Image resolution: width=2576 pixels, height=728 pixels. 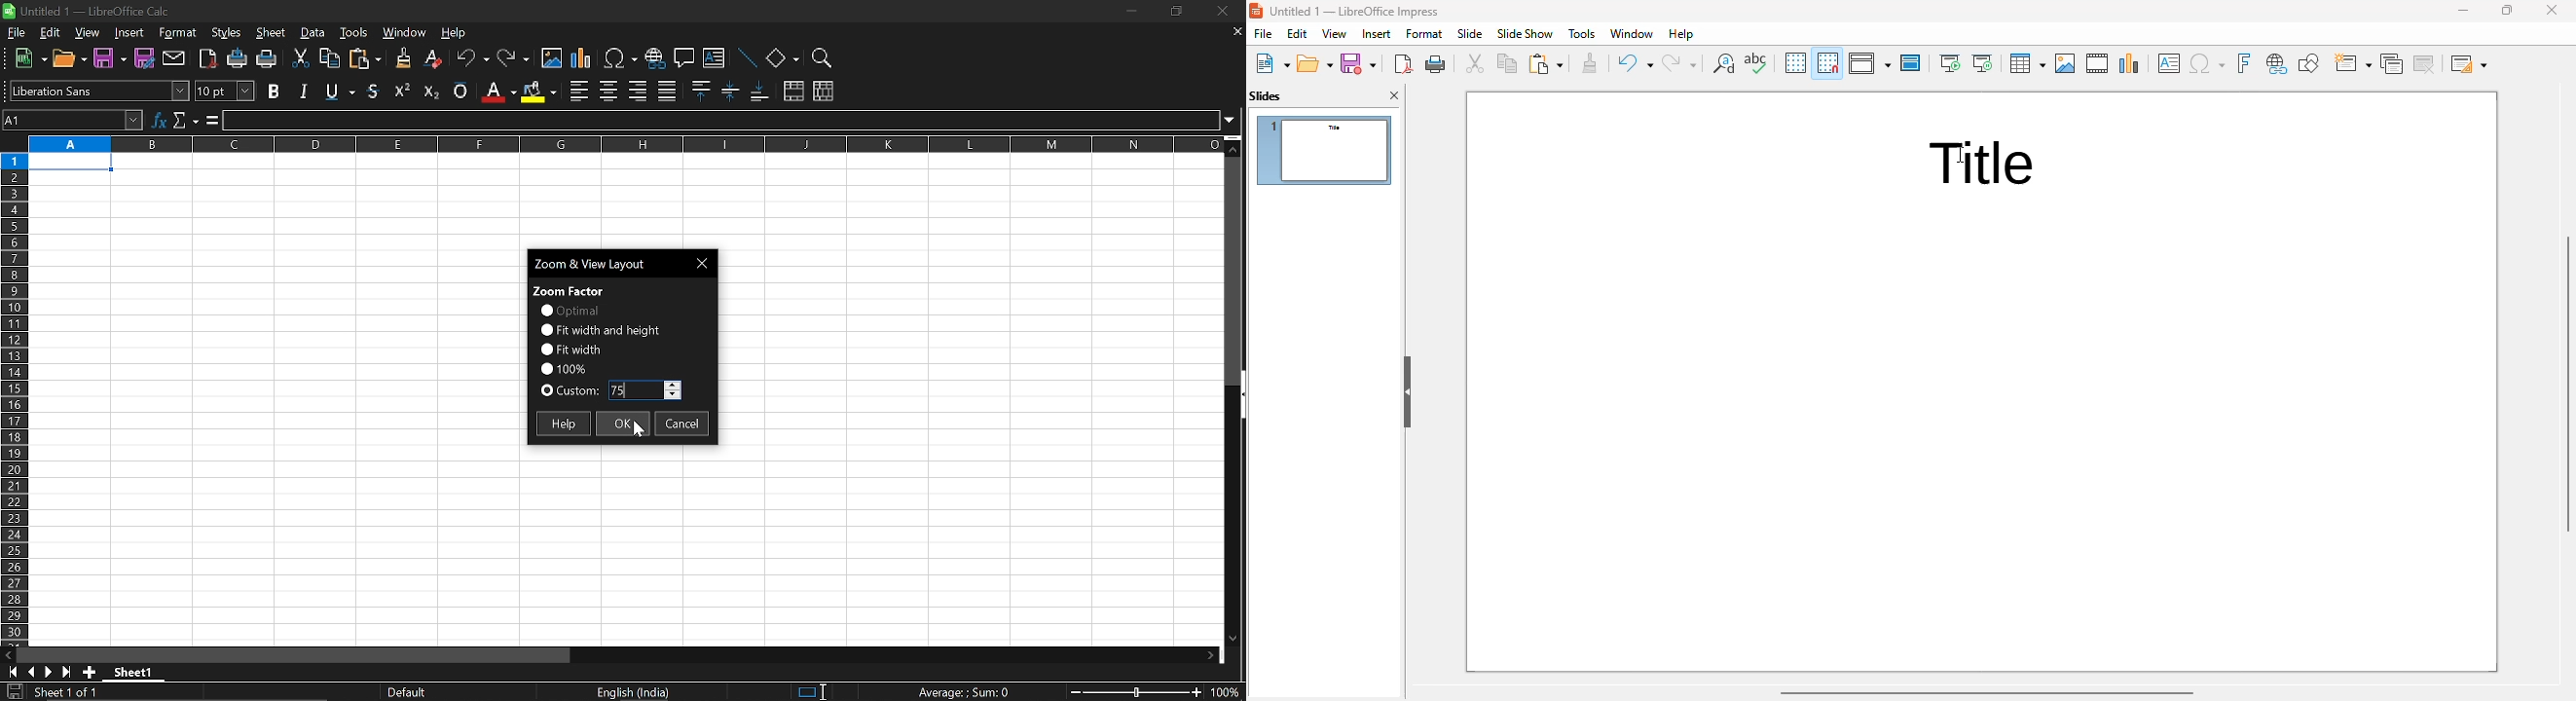 I want to click on redo, so click(x=514, y=59).